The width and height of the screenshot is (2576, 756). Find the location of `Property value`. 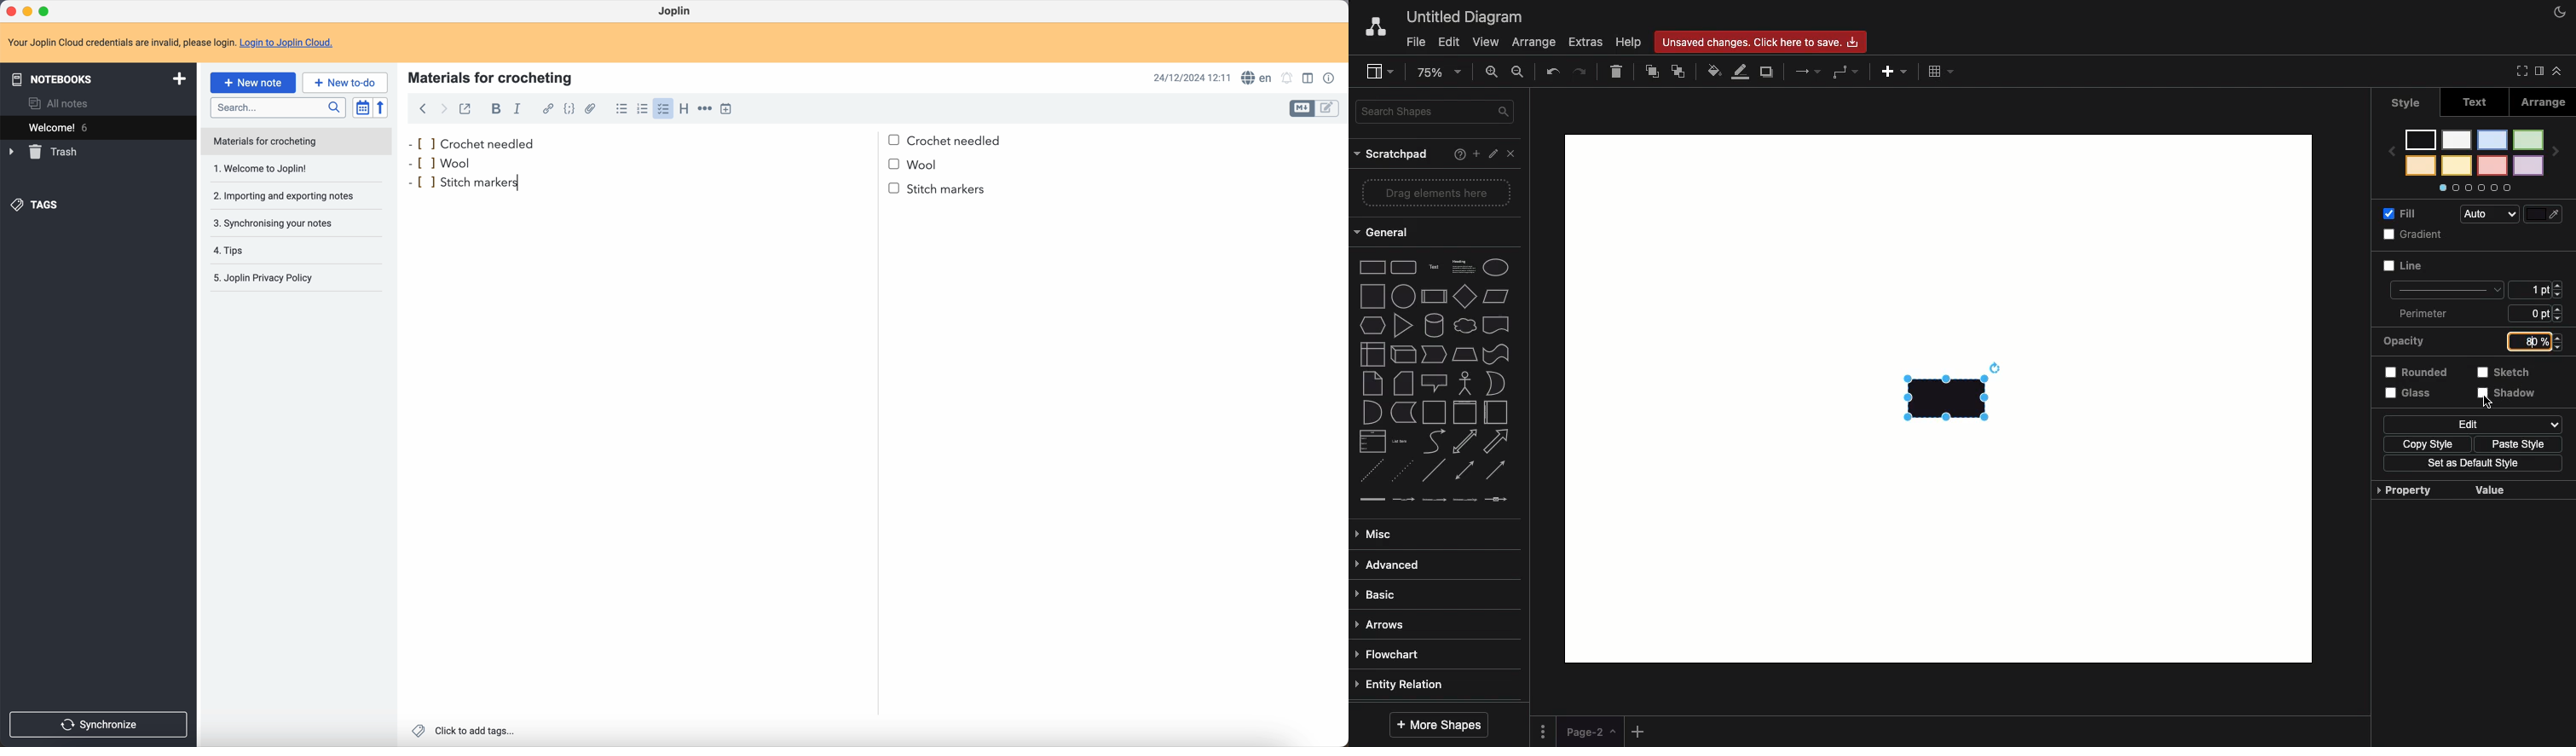

Property value is located at coordinates (2443, 490).